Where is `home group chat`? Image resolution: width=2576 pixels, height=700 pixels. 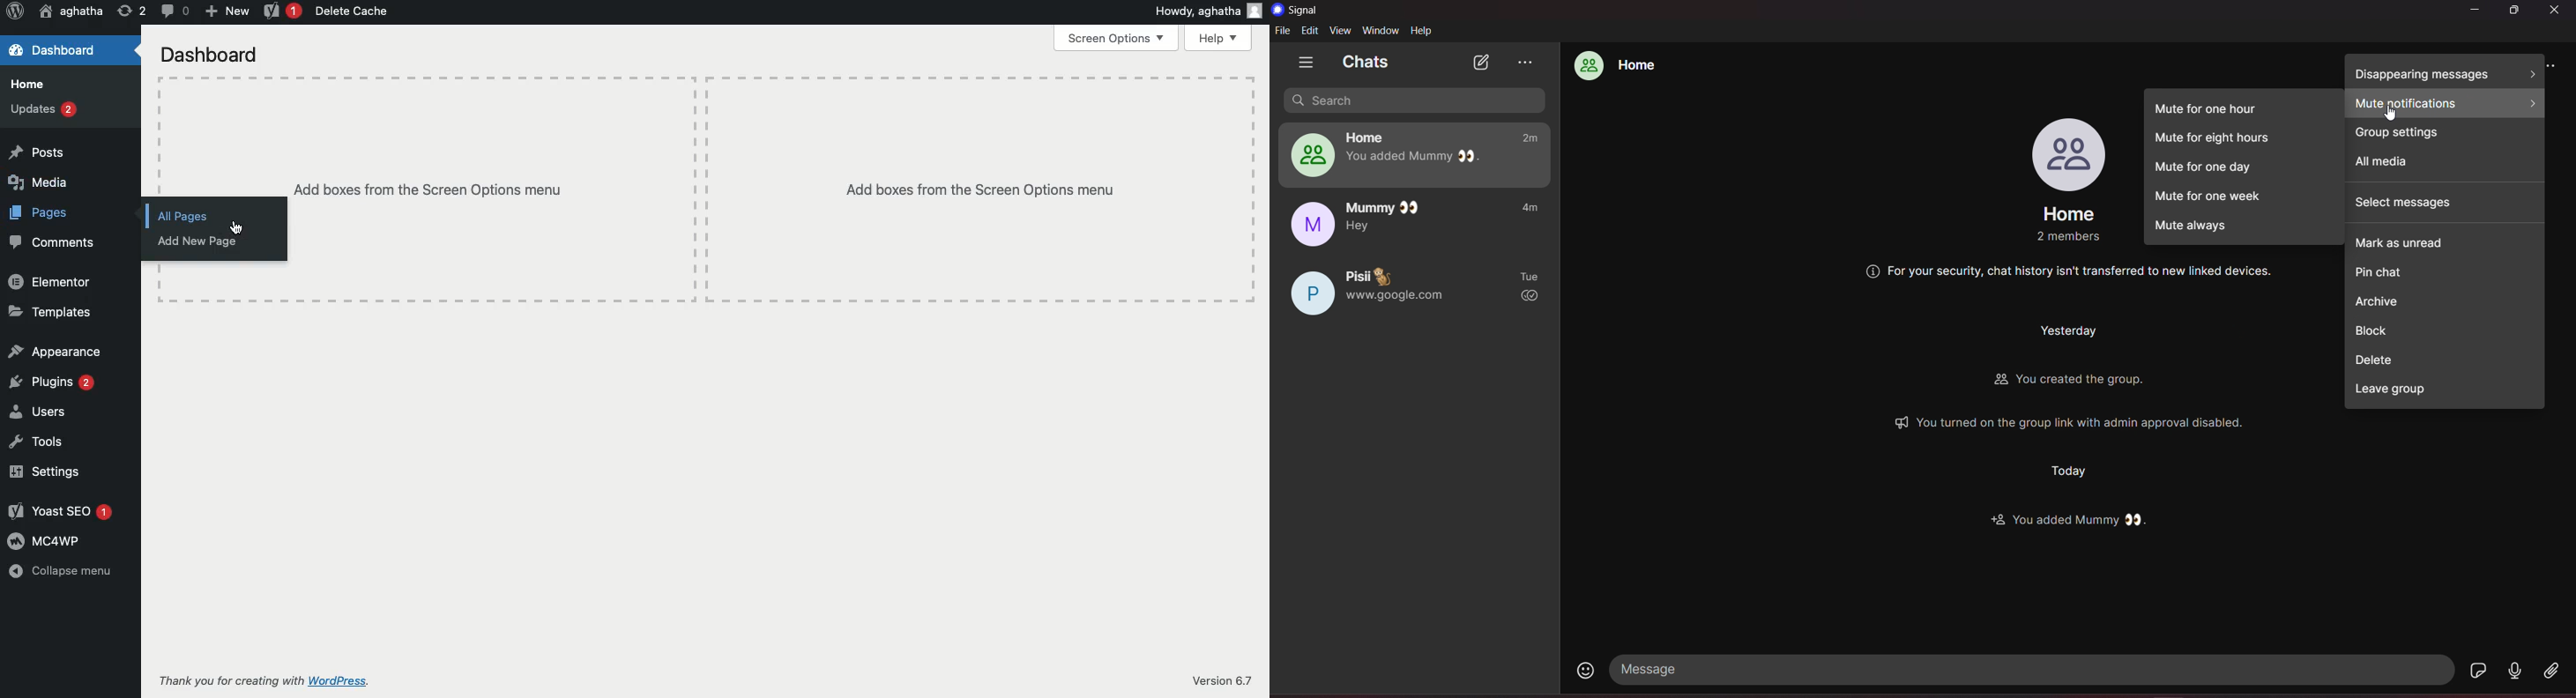 home group chat is located at coordinates (1618, 65).